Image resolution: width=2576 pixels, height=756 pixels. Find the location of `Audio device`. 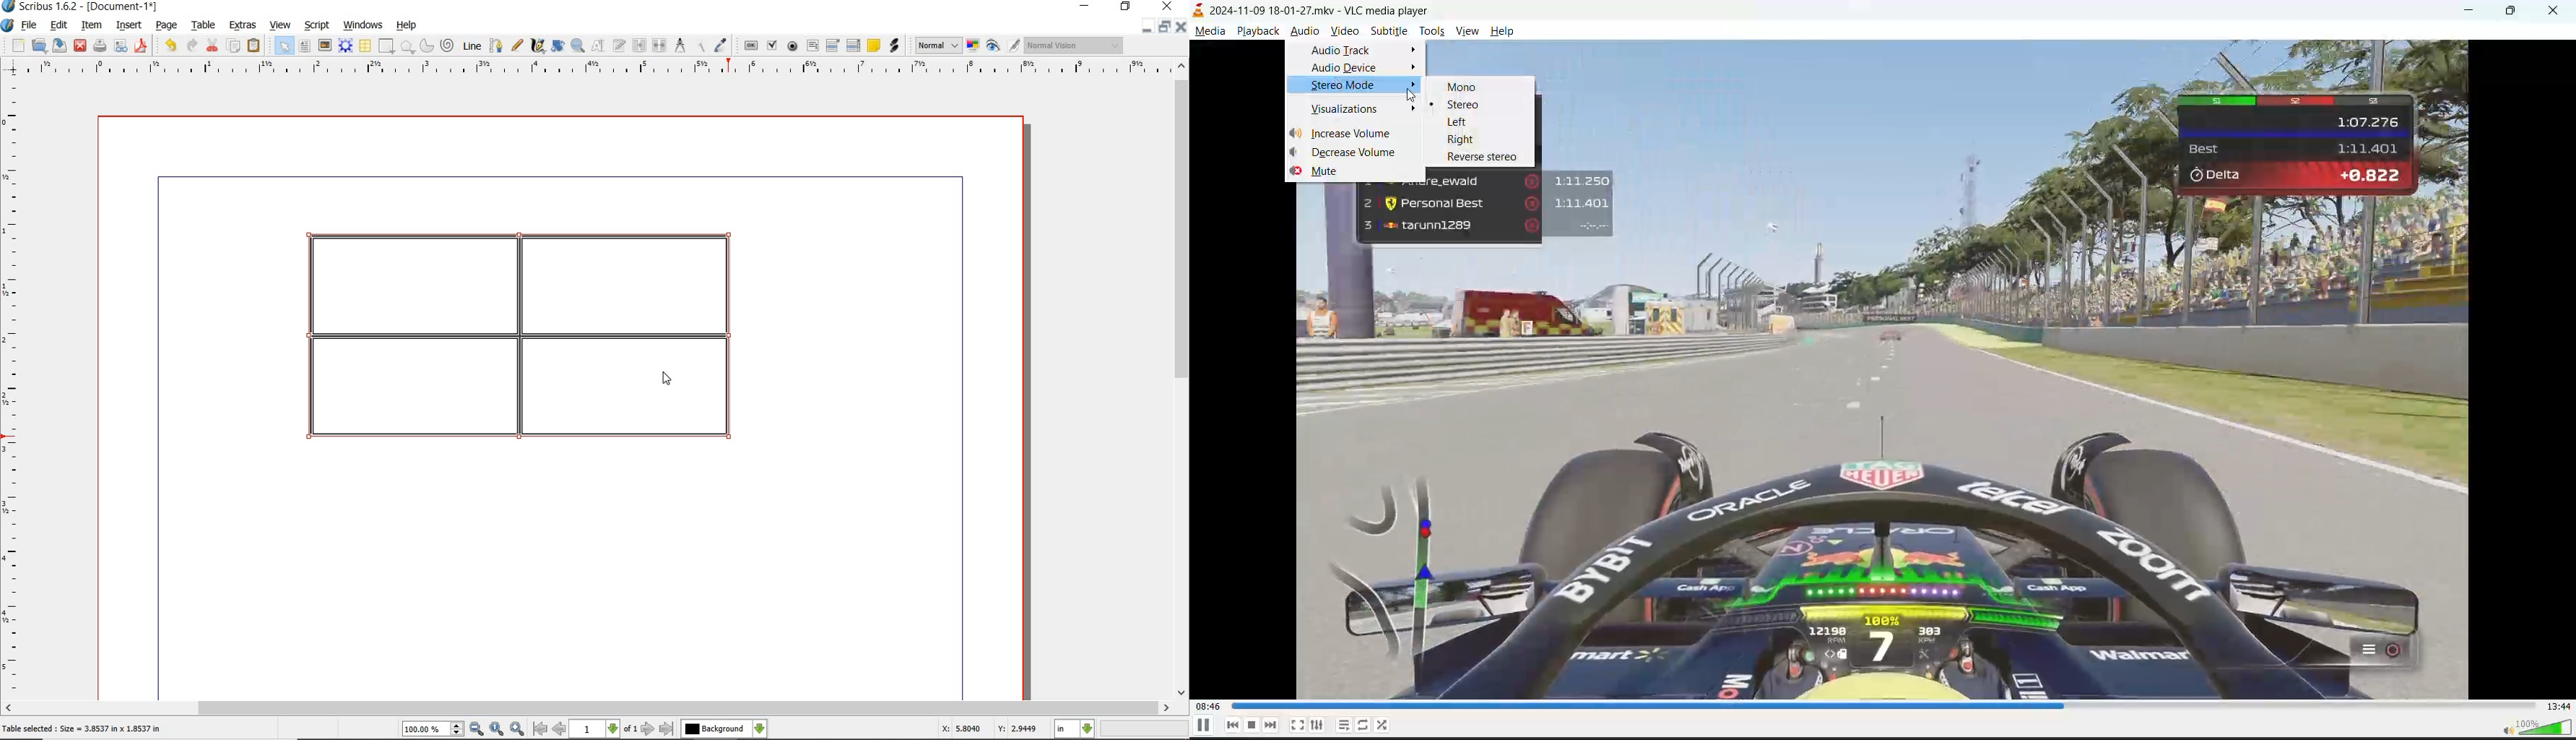

Audio device is located at coordinates (1354, 67).